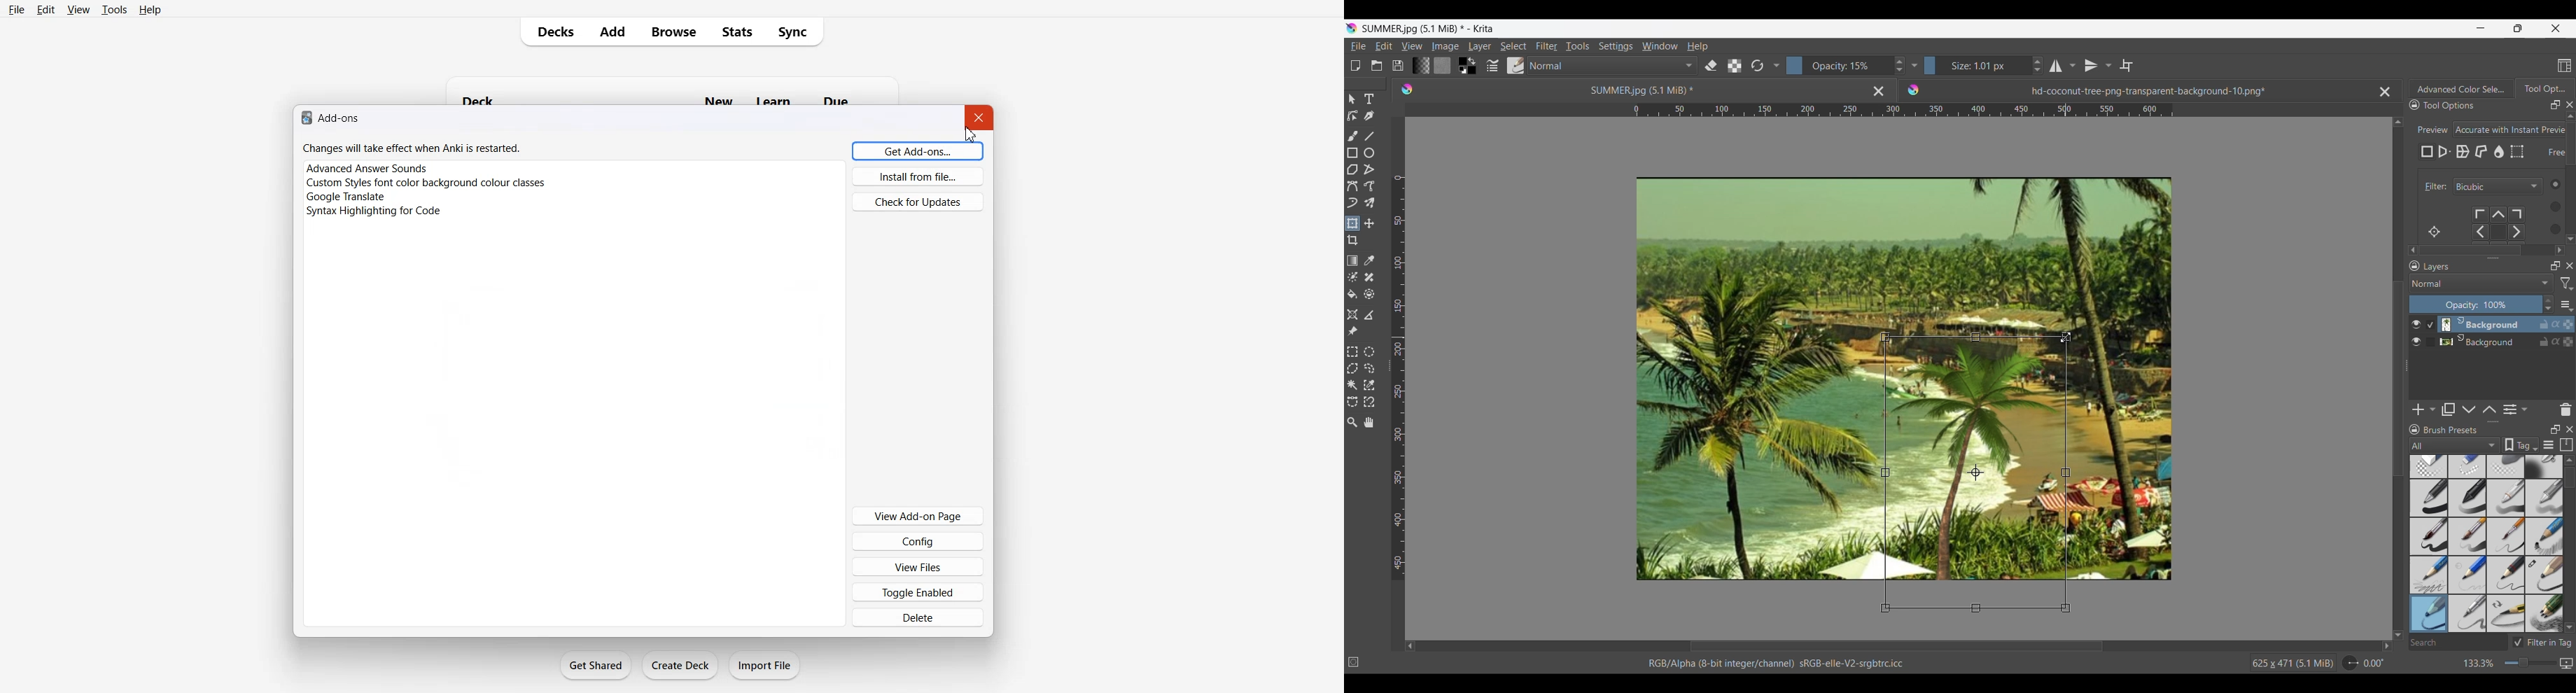  What do you see at coordinates (343, 119) in the screenshot?
I see `add-ons` at bounding box center [343, 119].